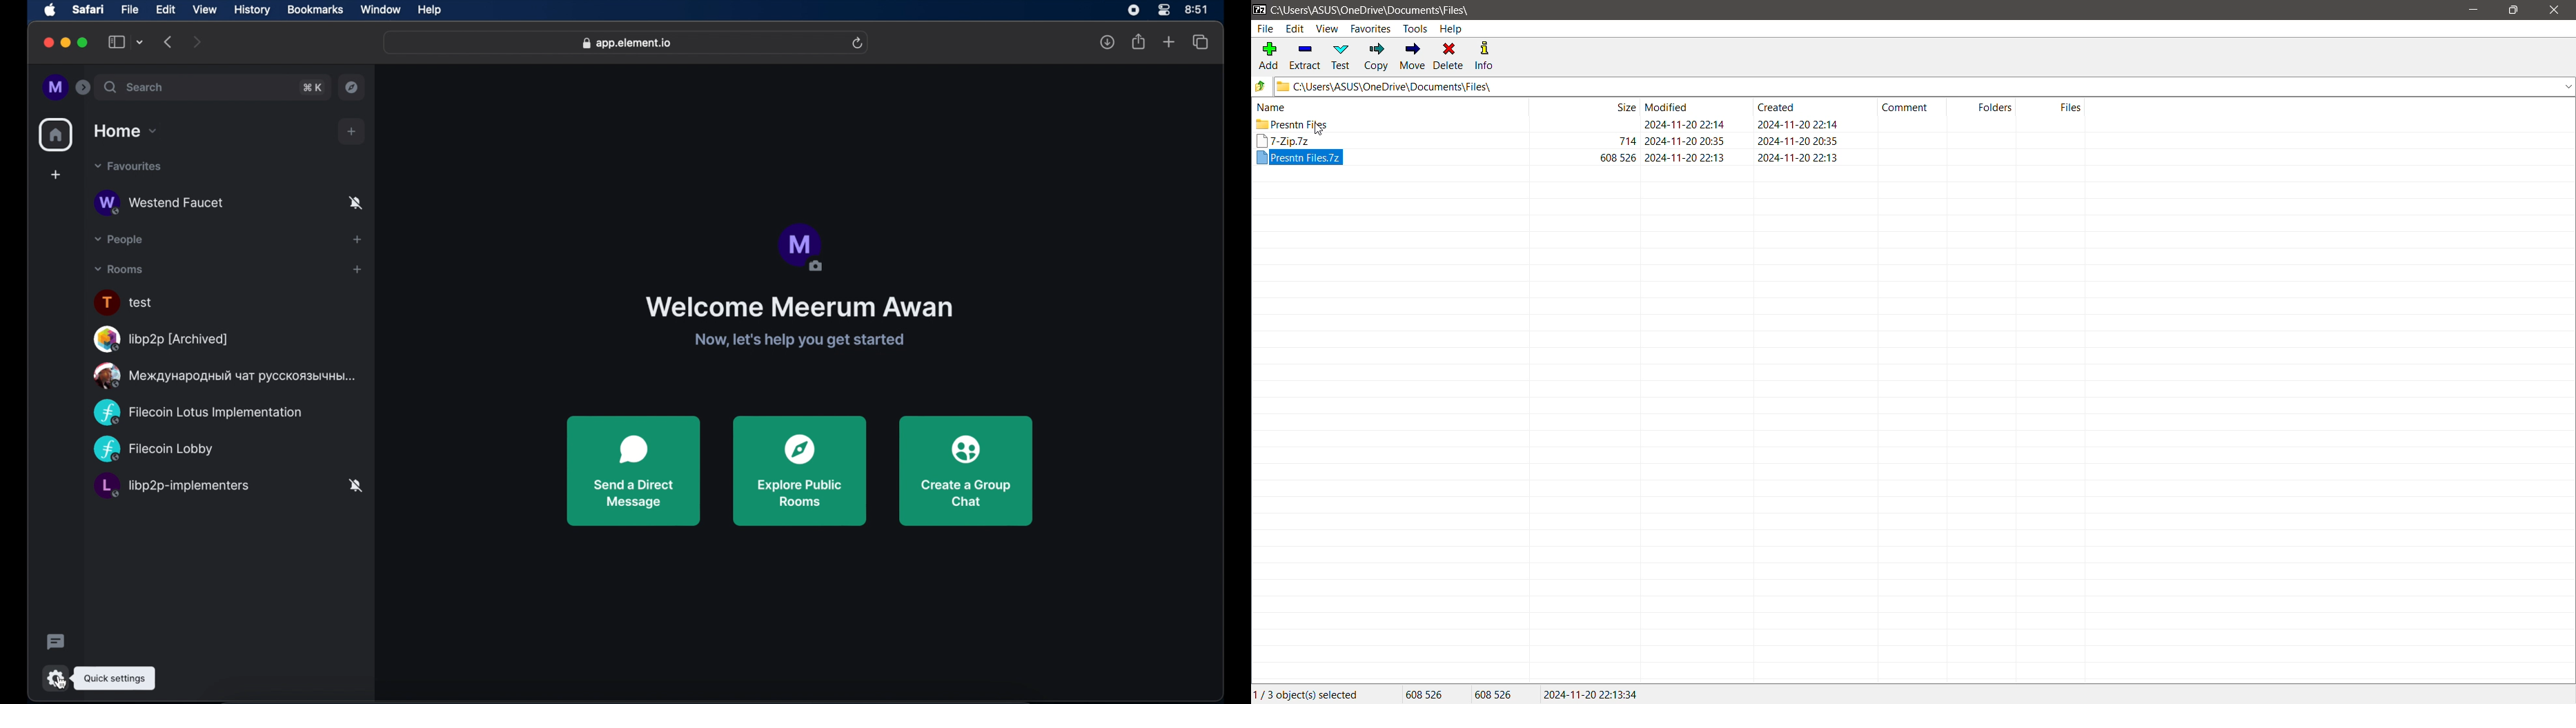 The height and width of the screenshot is (728, 2576). What do you see at coordinates (351, 132) in the screenshot?
I see `add` at bounding box center [351, 132].